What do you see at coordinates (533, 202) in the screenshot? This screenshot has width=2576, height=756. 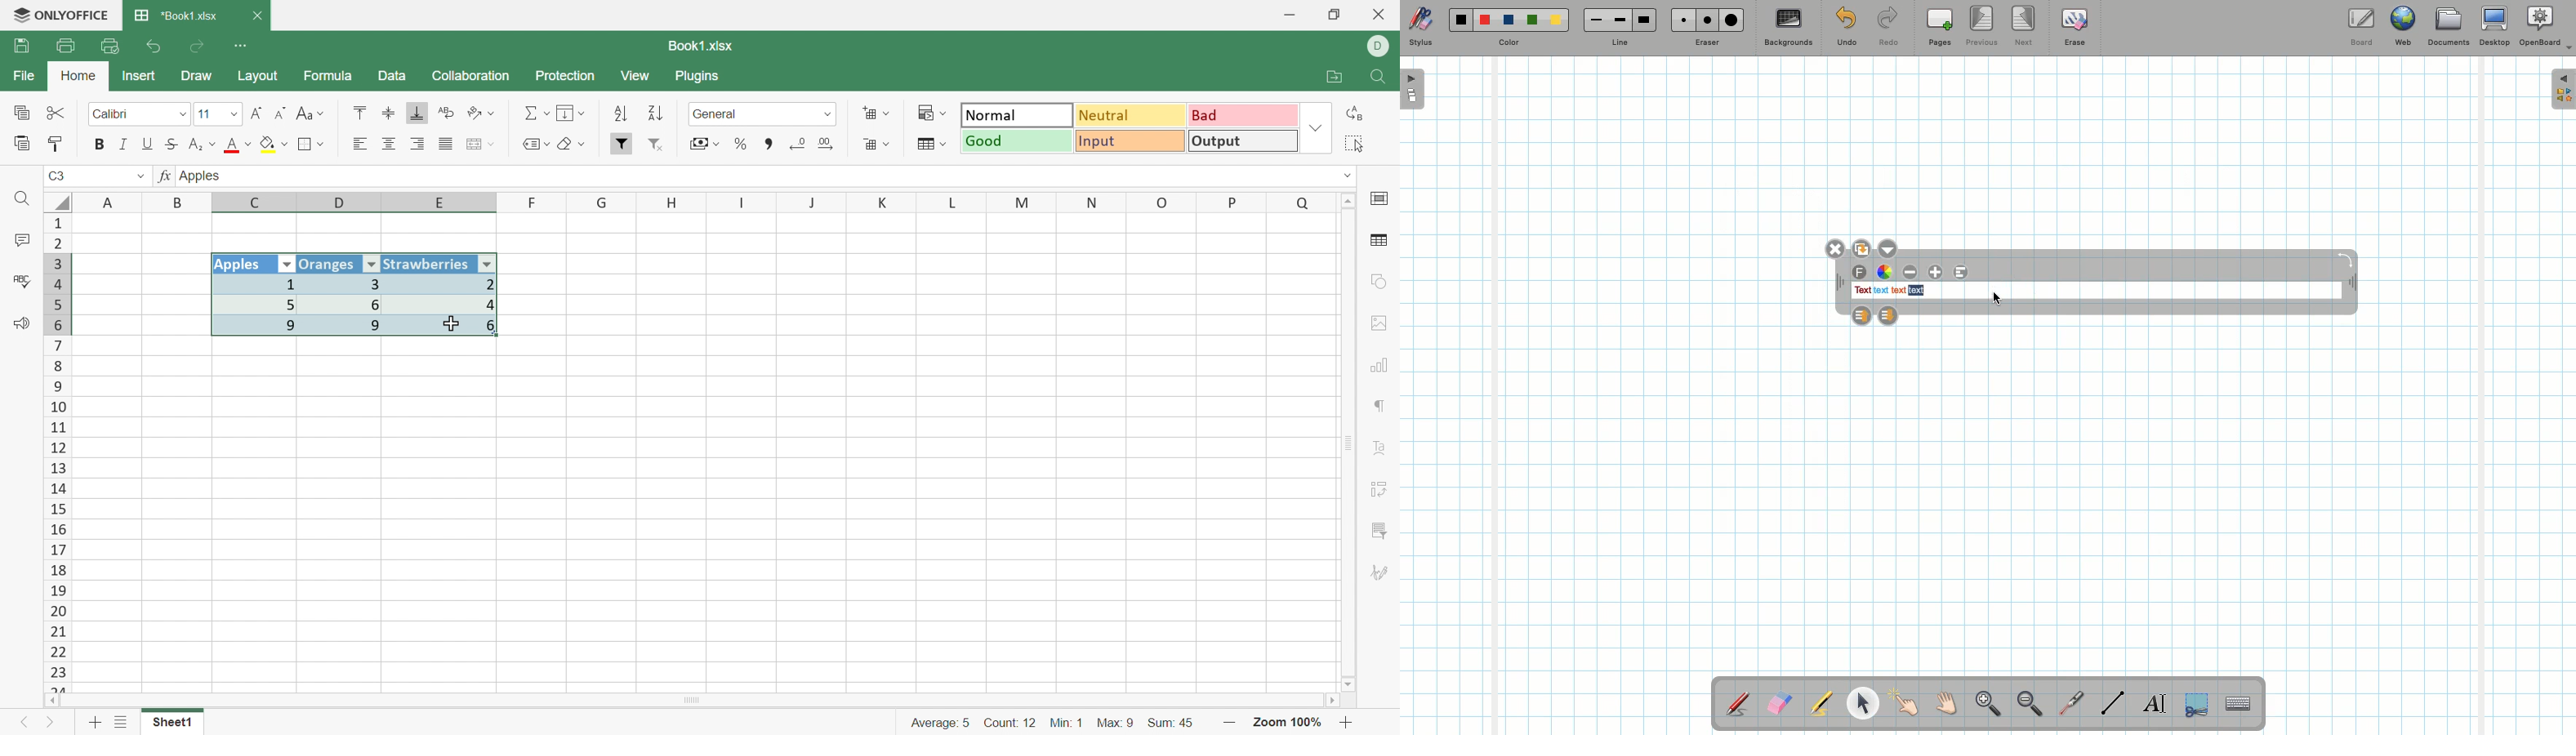 I see `F` at bounding box center [533, 202].